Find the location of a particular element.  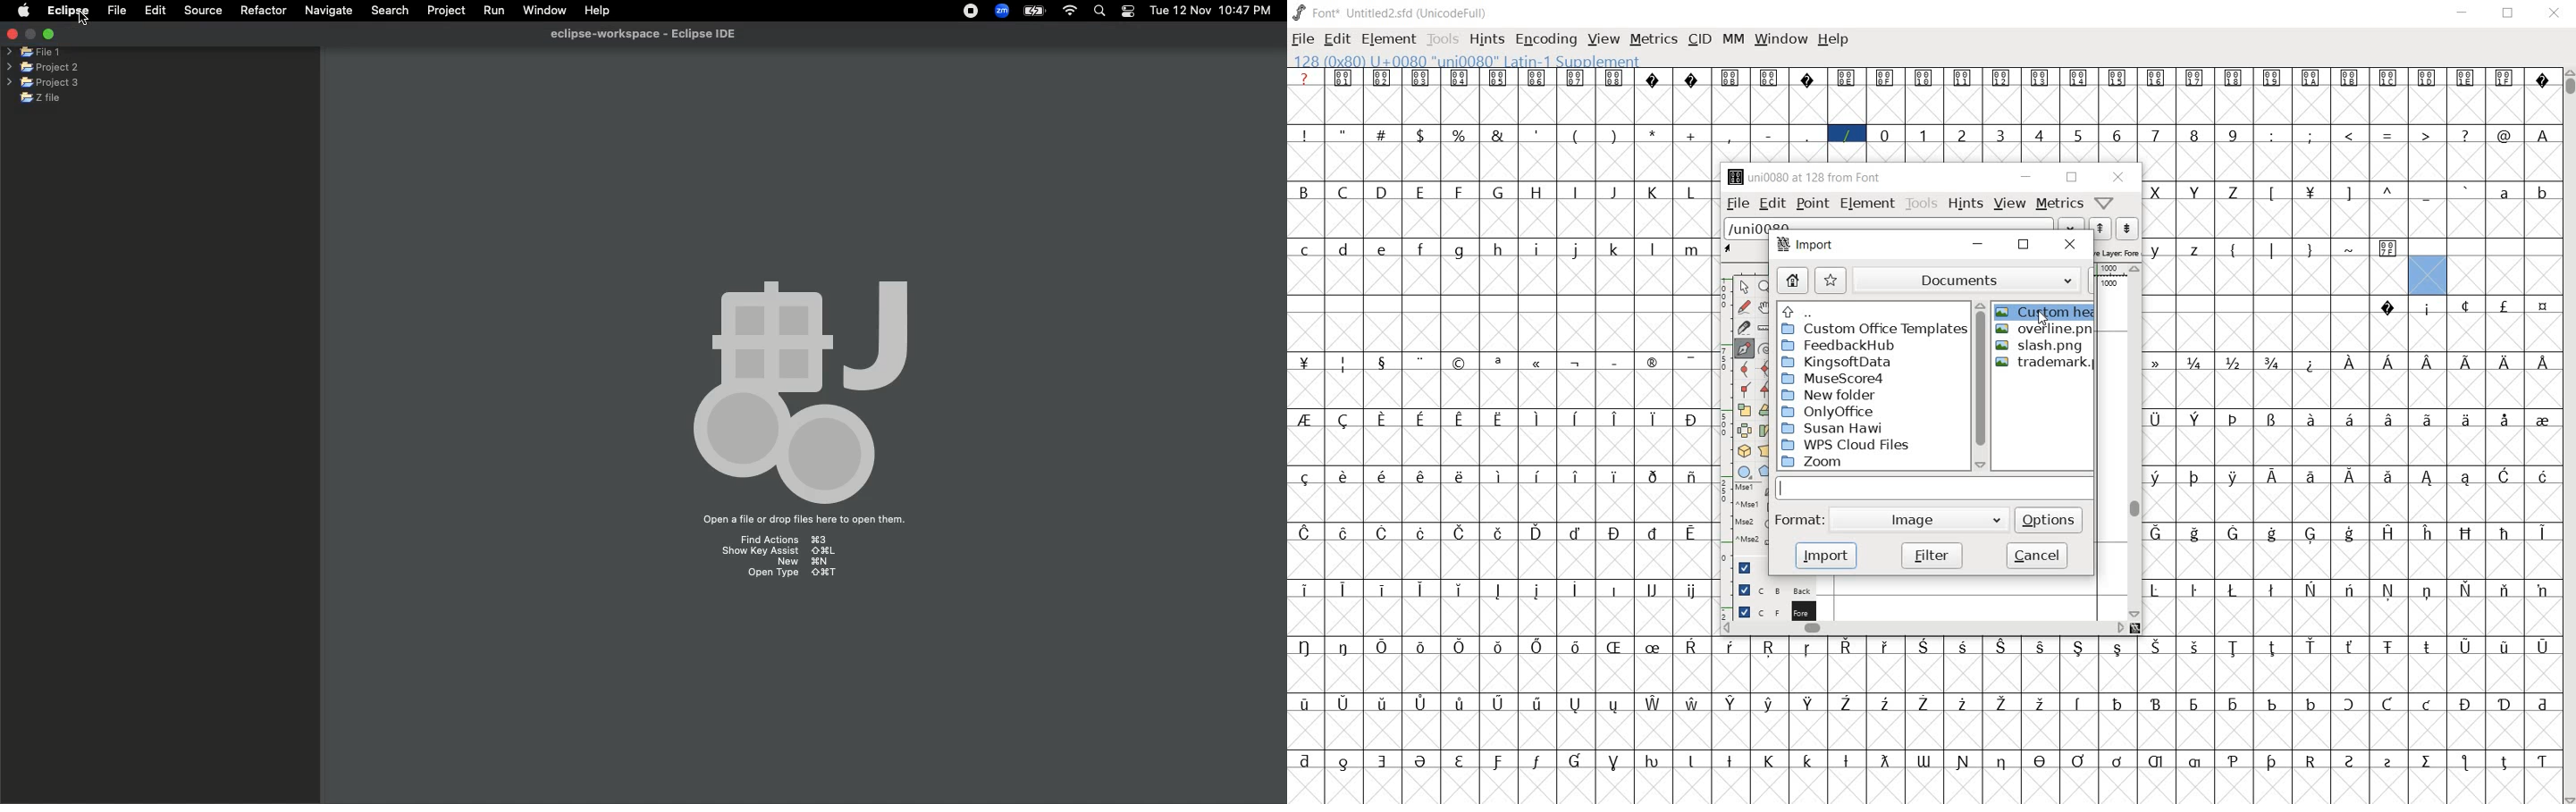

glyph is located at coordinates (2195, 762).